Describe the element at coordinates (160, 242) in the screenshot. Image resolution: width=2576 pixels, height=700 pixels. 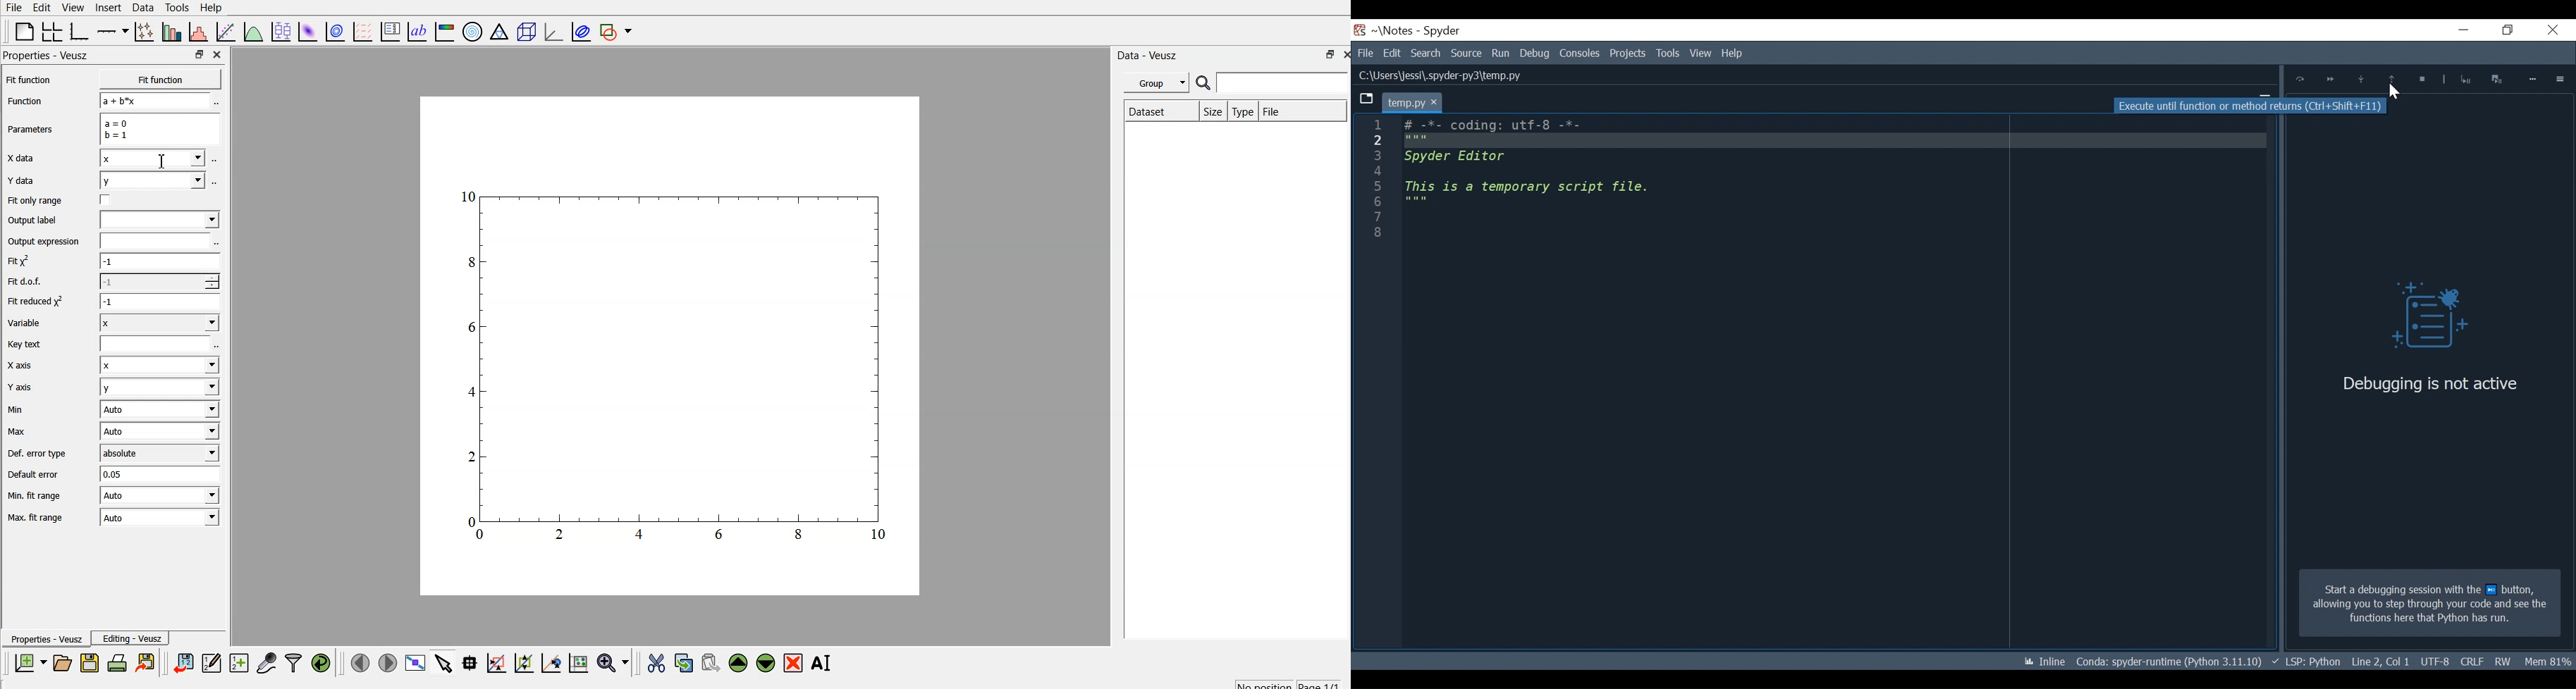
I see `input expression` at that location.